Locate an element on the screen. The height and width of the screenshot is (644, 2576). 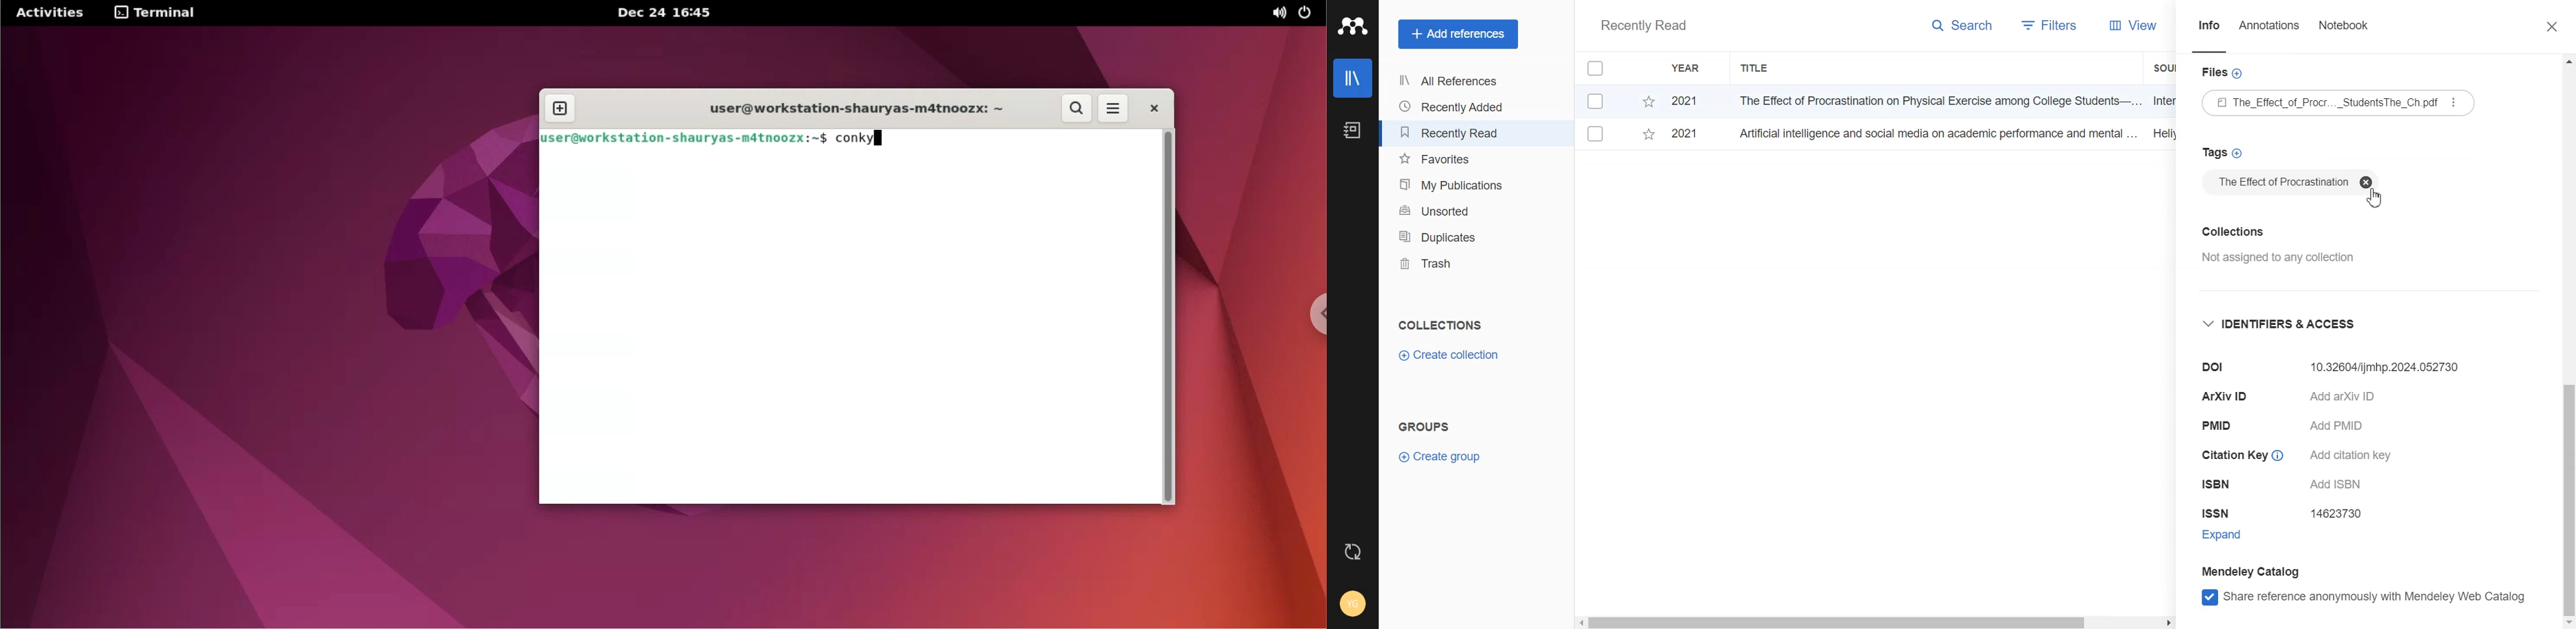
Logo is located at coordinates (1353, 26).